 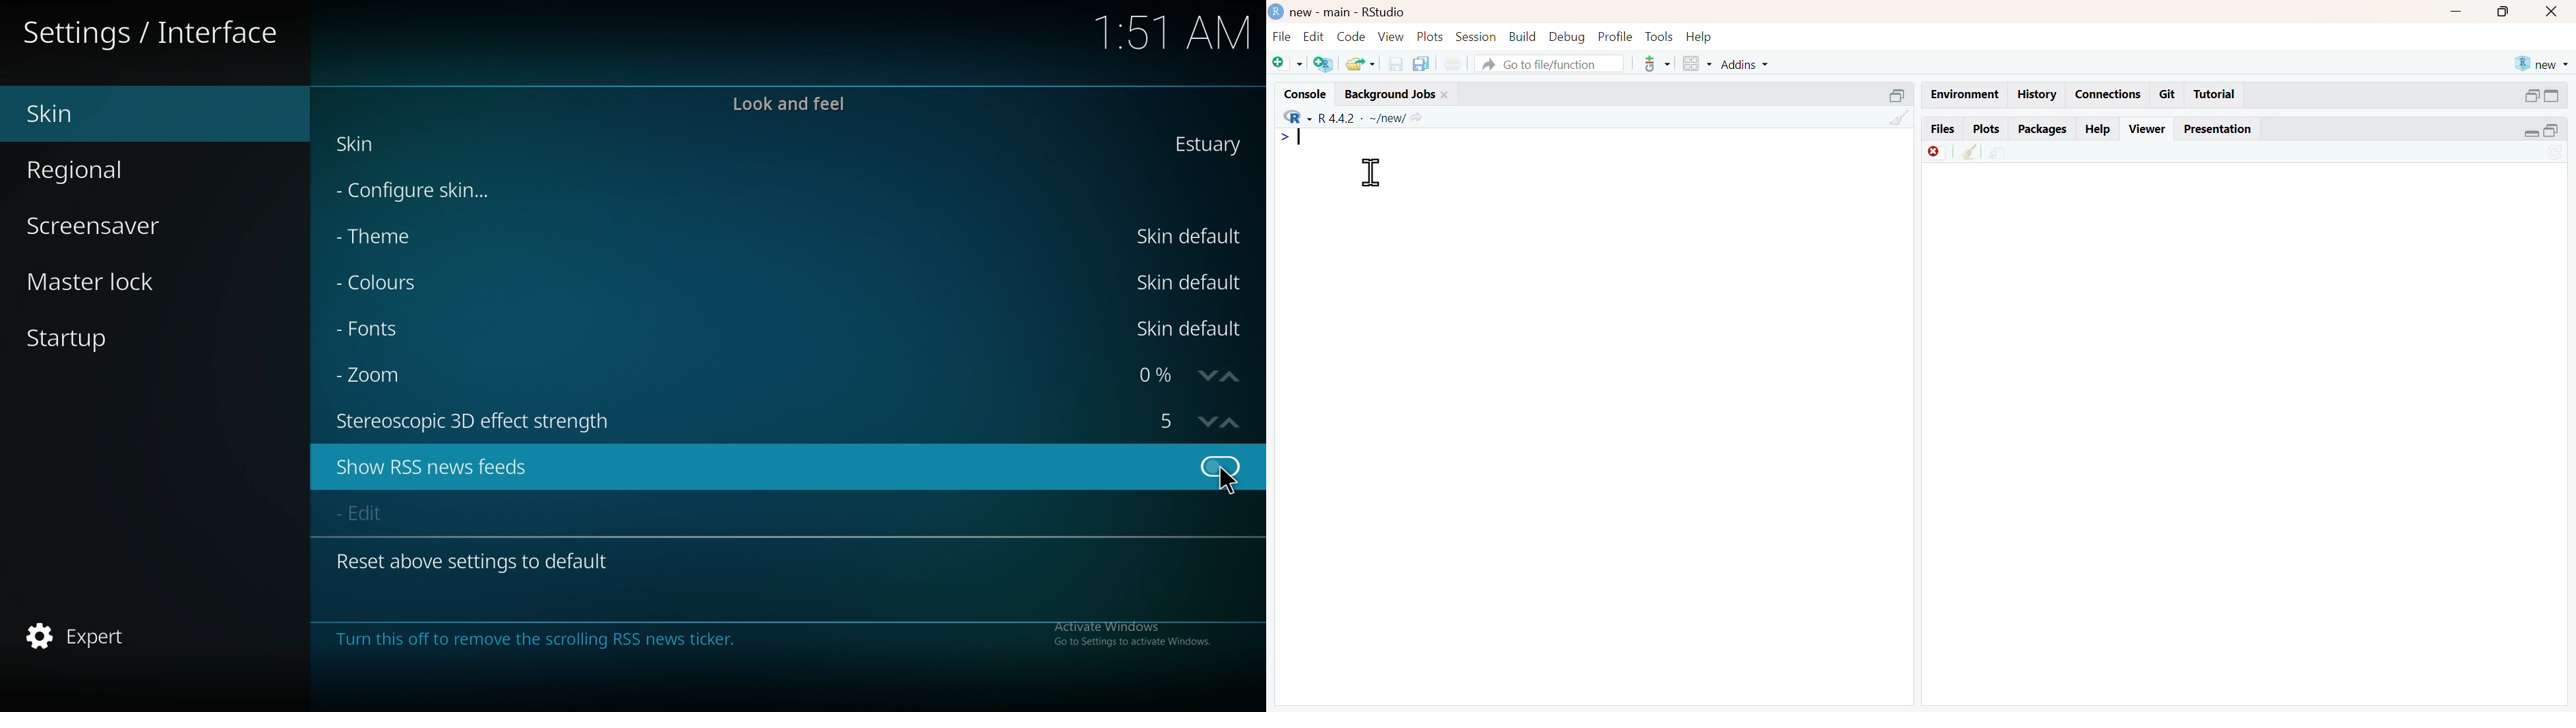 I want to click on edit, so click(x=1313, y=35).